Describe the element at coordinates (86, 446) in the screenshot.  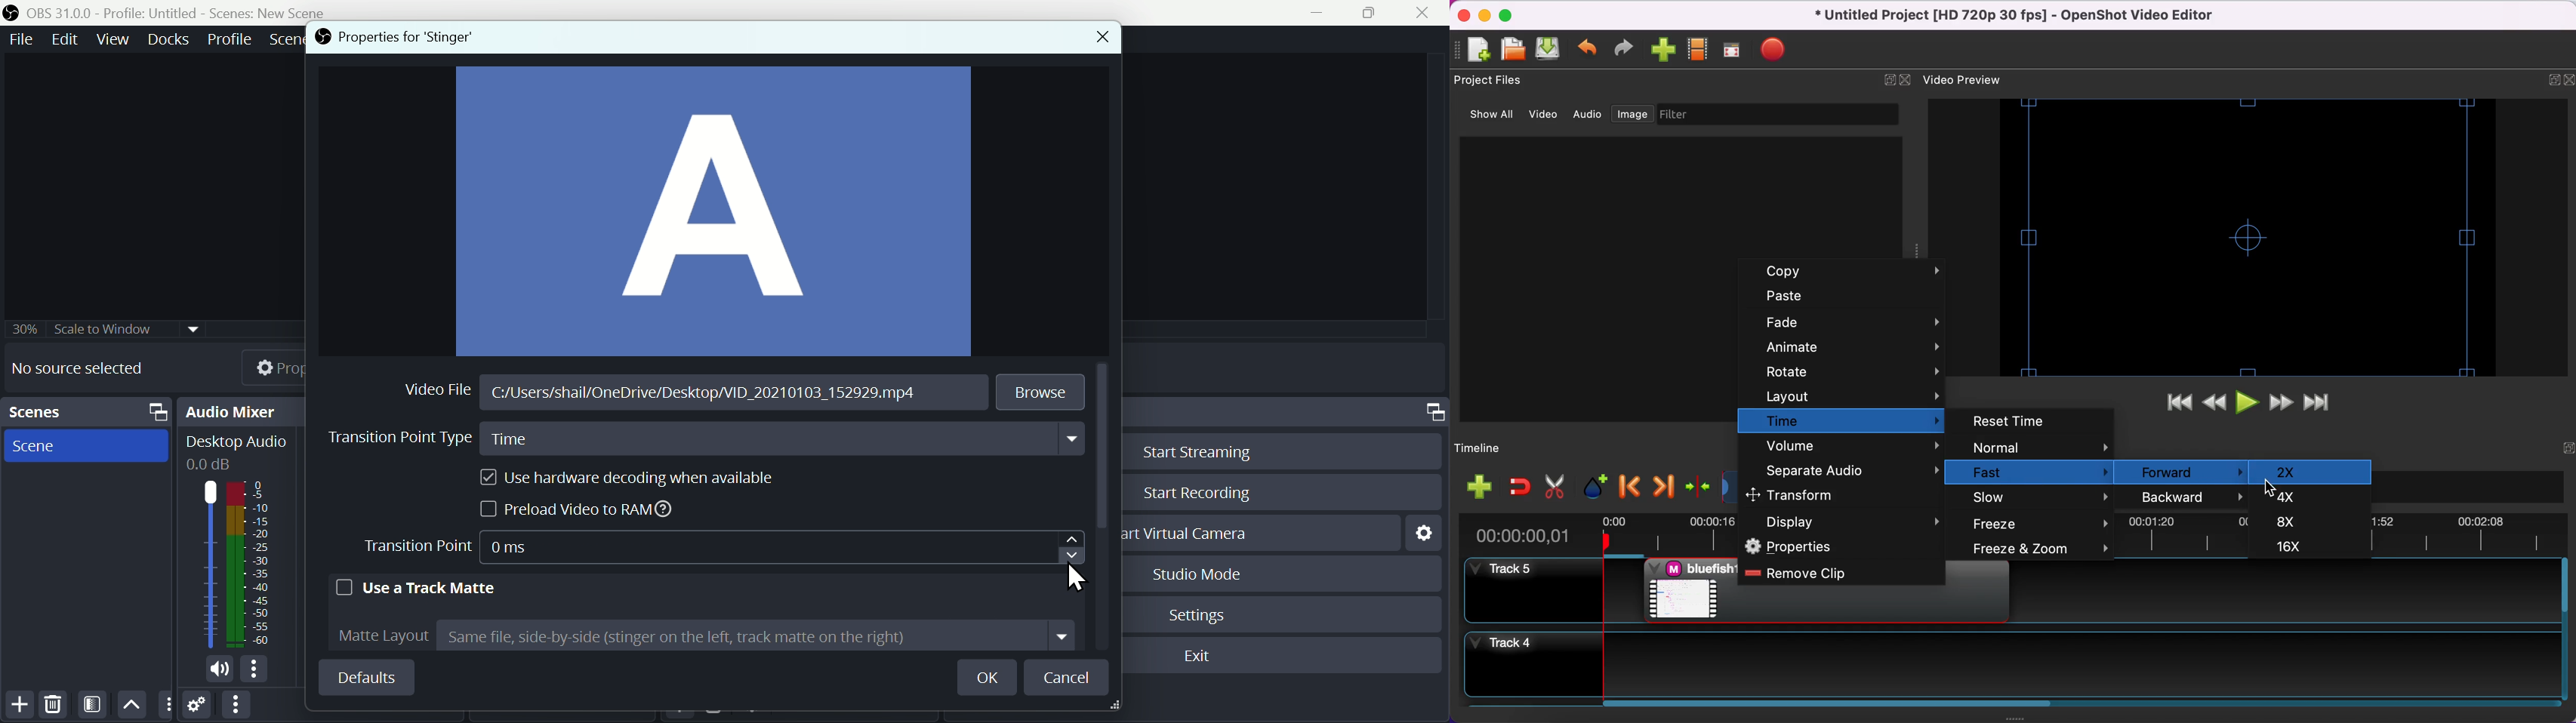
I see `scenes` at that location.